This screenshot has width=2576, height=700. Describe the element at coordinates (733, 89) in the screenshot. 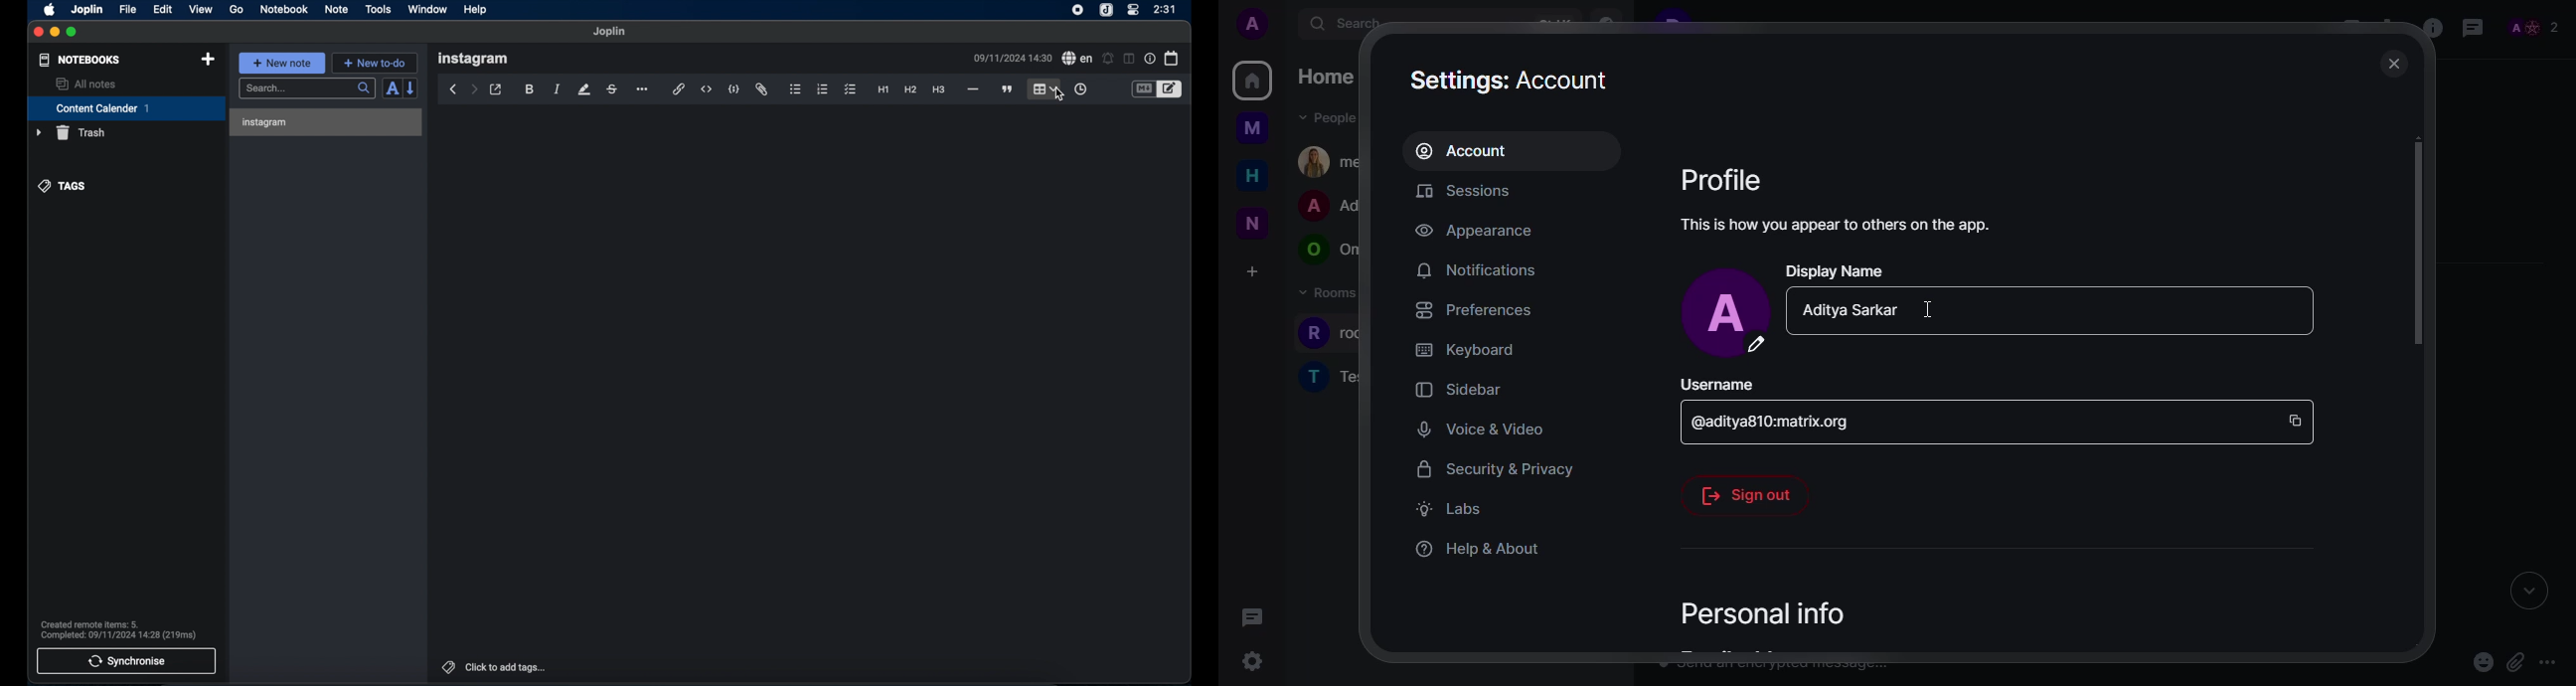

I see `code` at that location.